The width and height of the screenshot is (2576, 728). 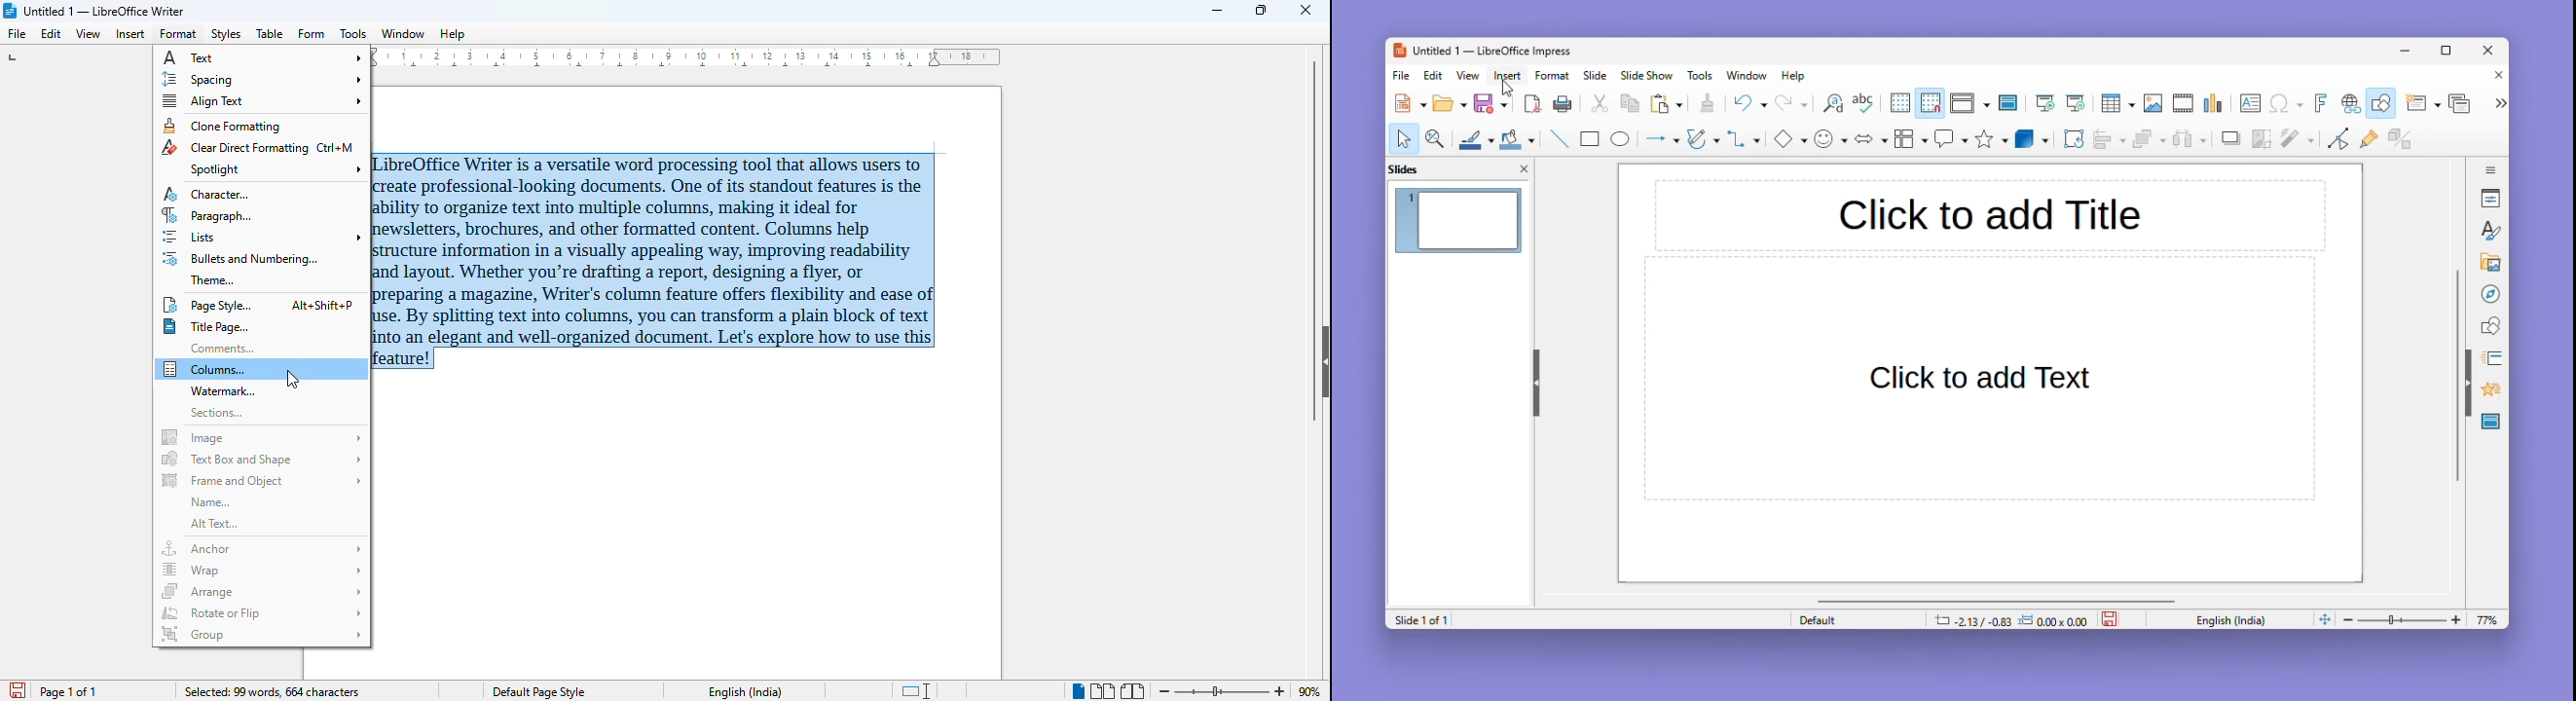 I want to click on Masters slide, so click(x=2491, y=423).